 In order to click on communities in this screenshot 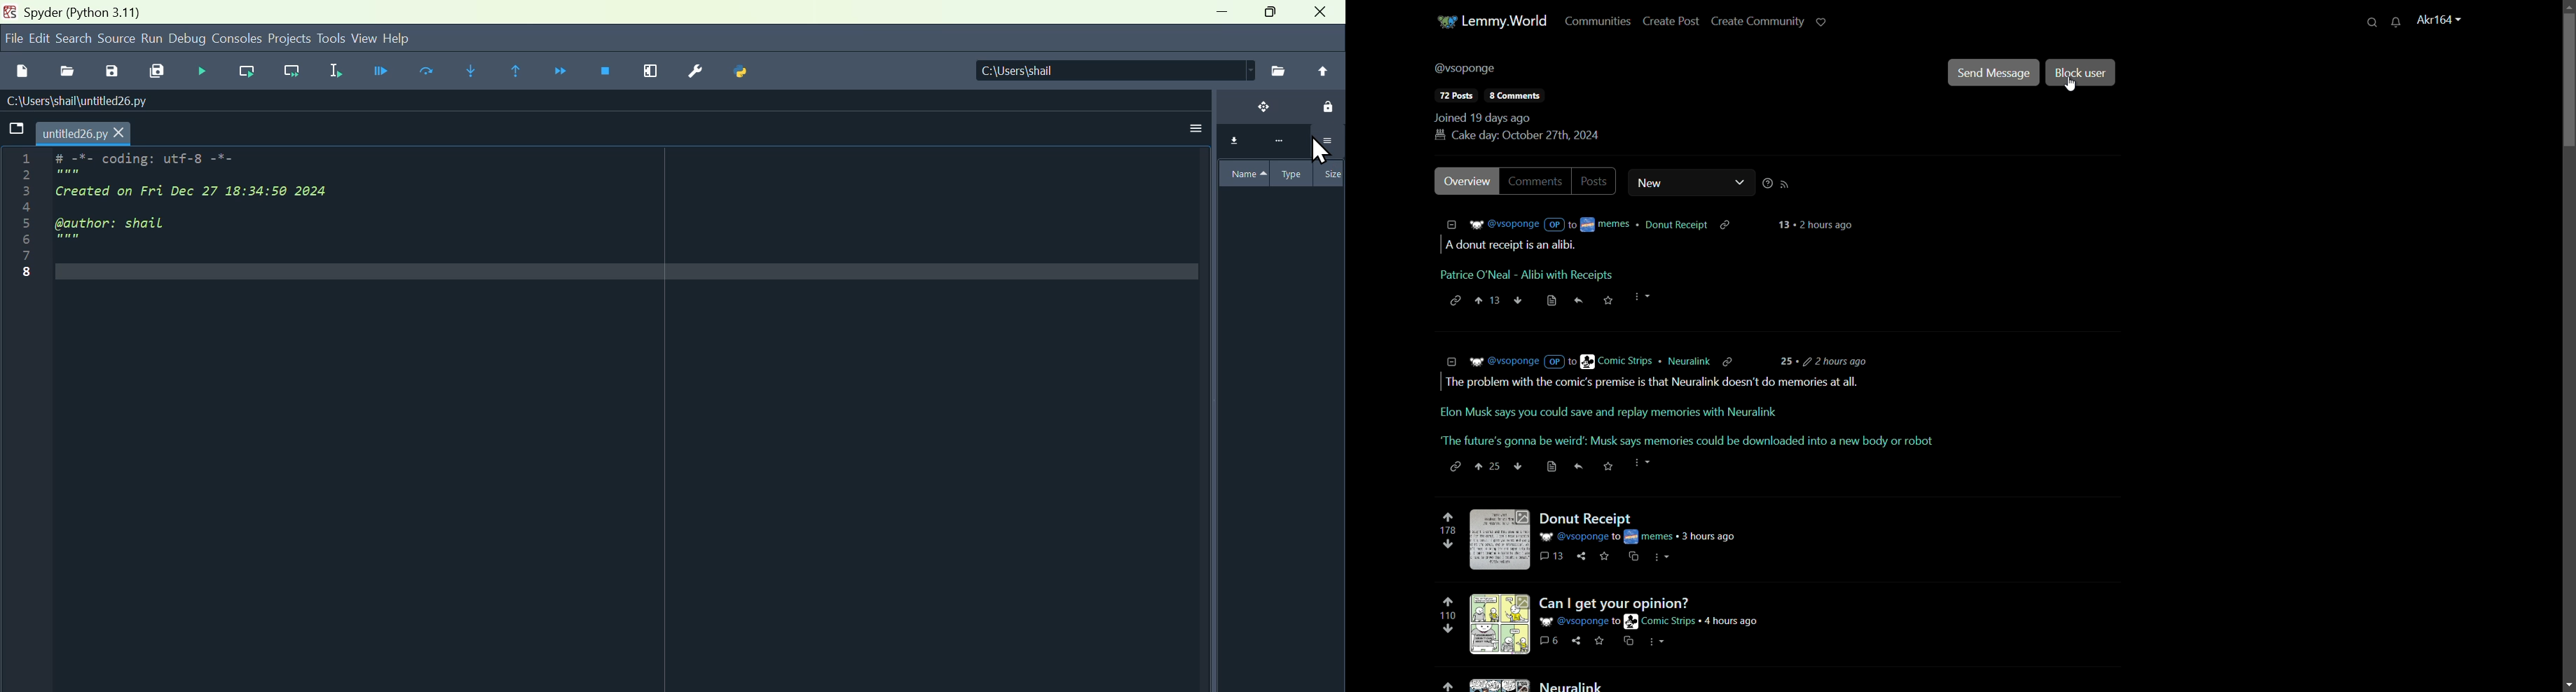, I will do `click(1598, 22)`.